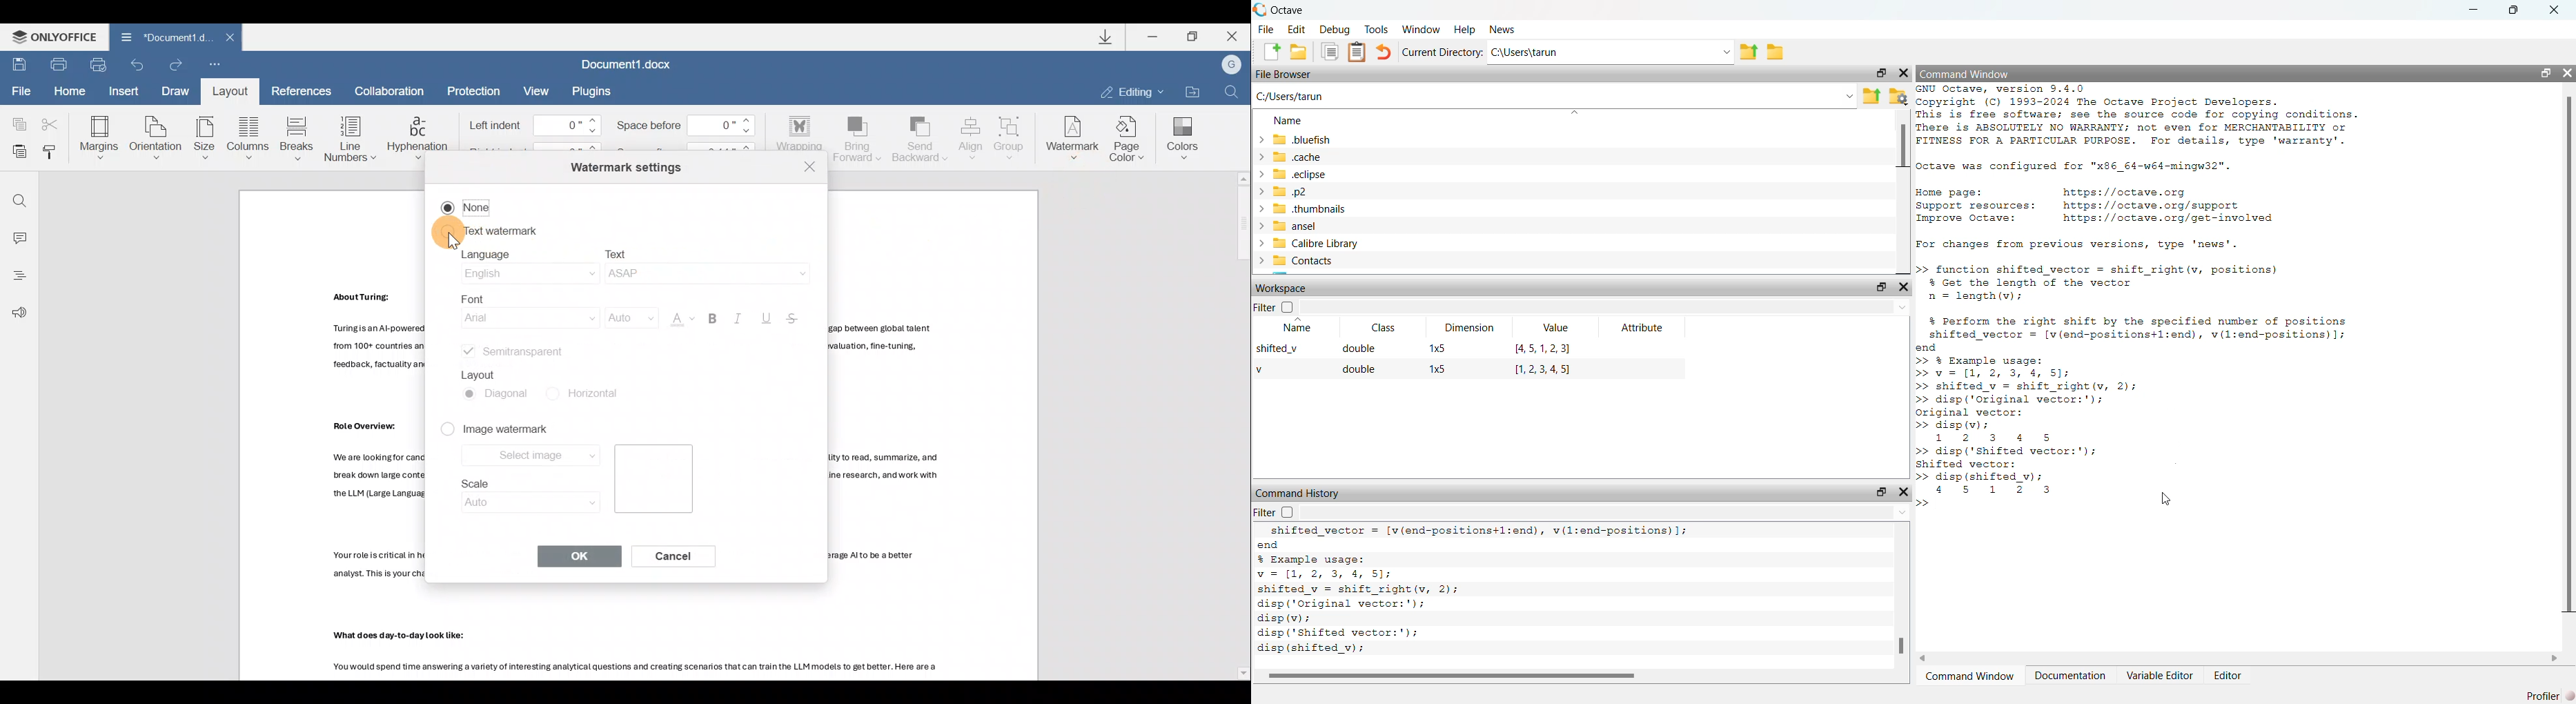 This screenshot has height=728, width=2576. Describe the element at coordinates (53, 154) in the screenshot. I see `Copy style` at that location.